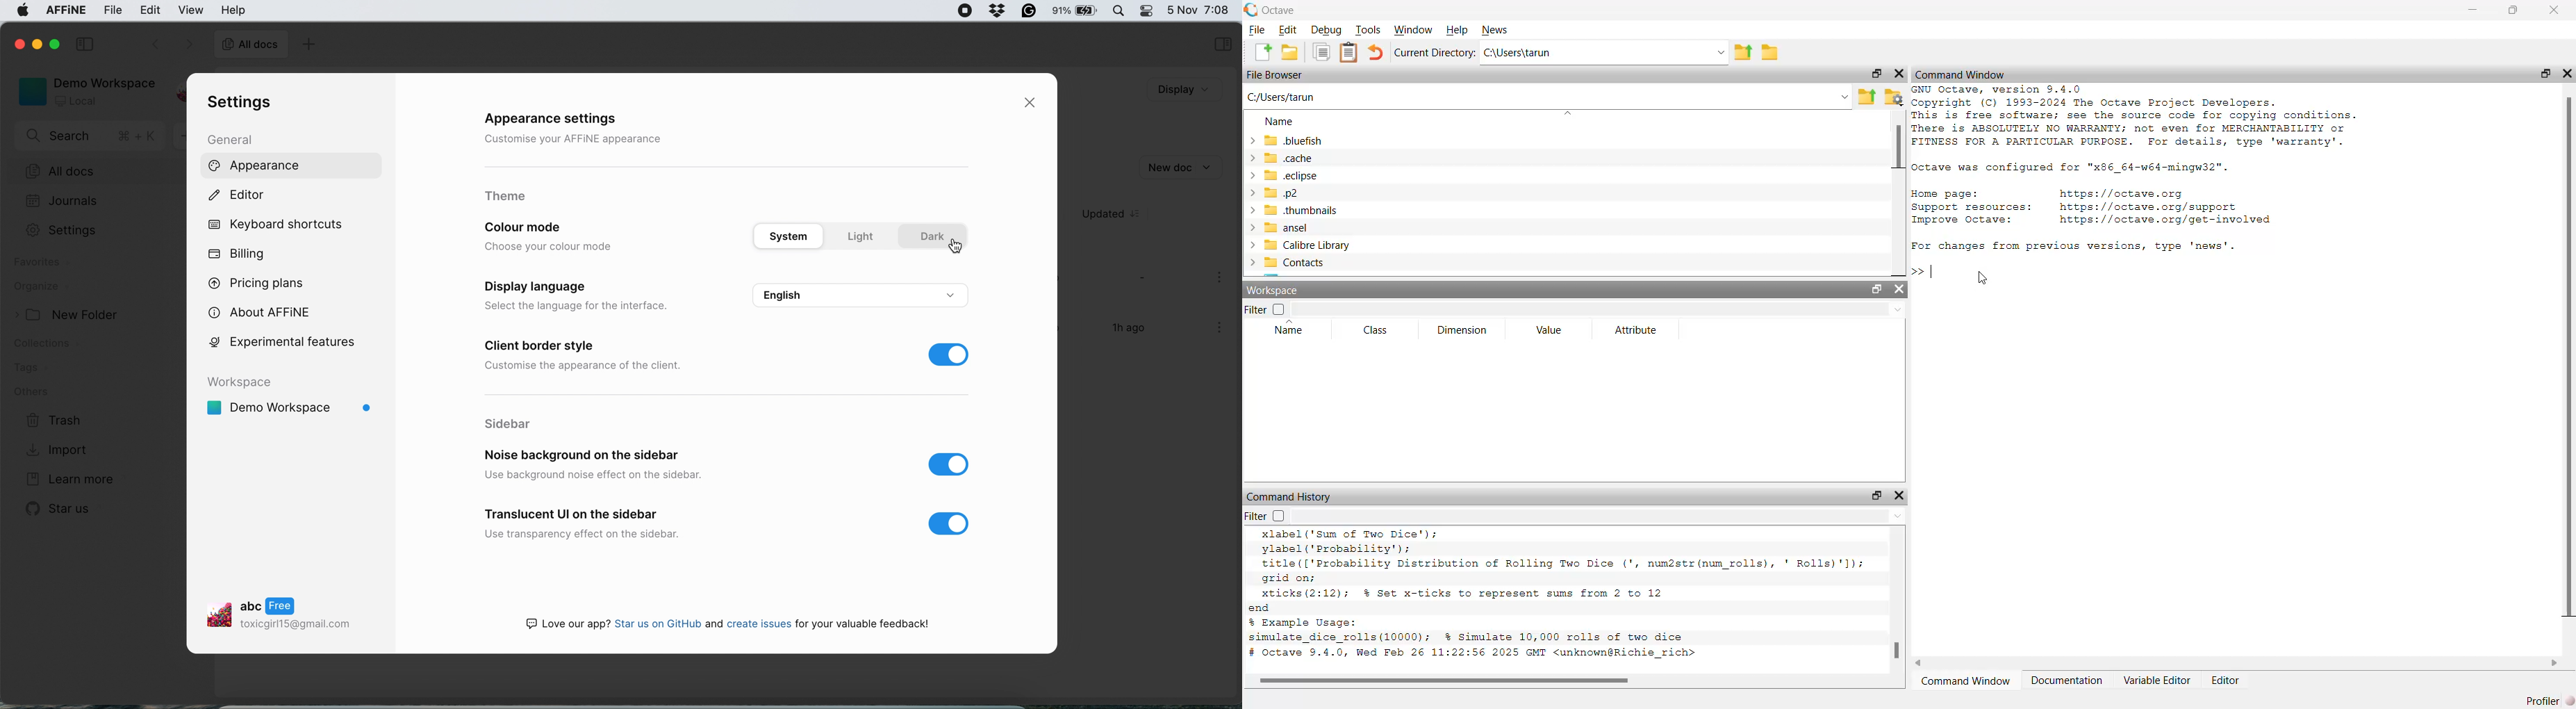 The image size is (2576, 728). What do you see at coordinates (1187, 166) in the screenshot?
I see `new doc` at bounding box center [1187, 166].